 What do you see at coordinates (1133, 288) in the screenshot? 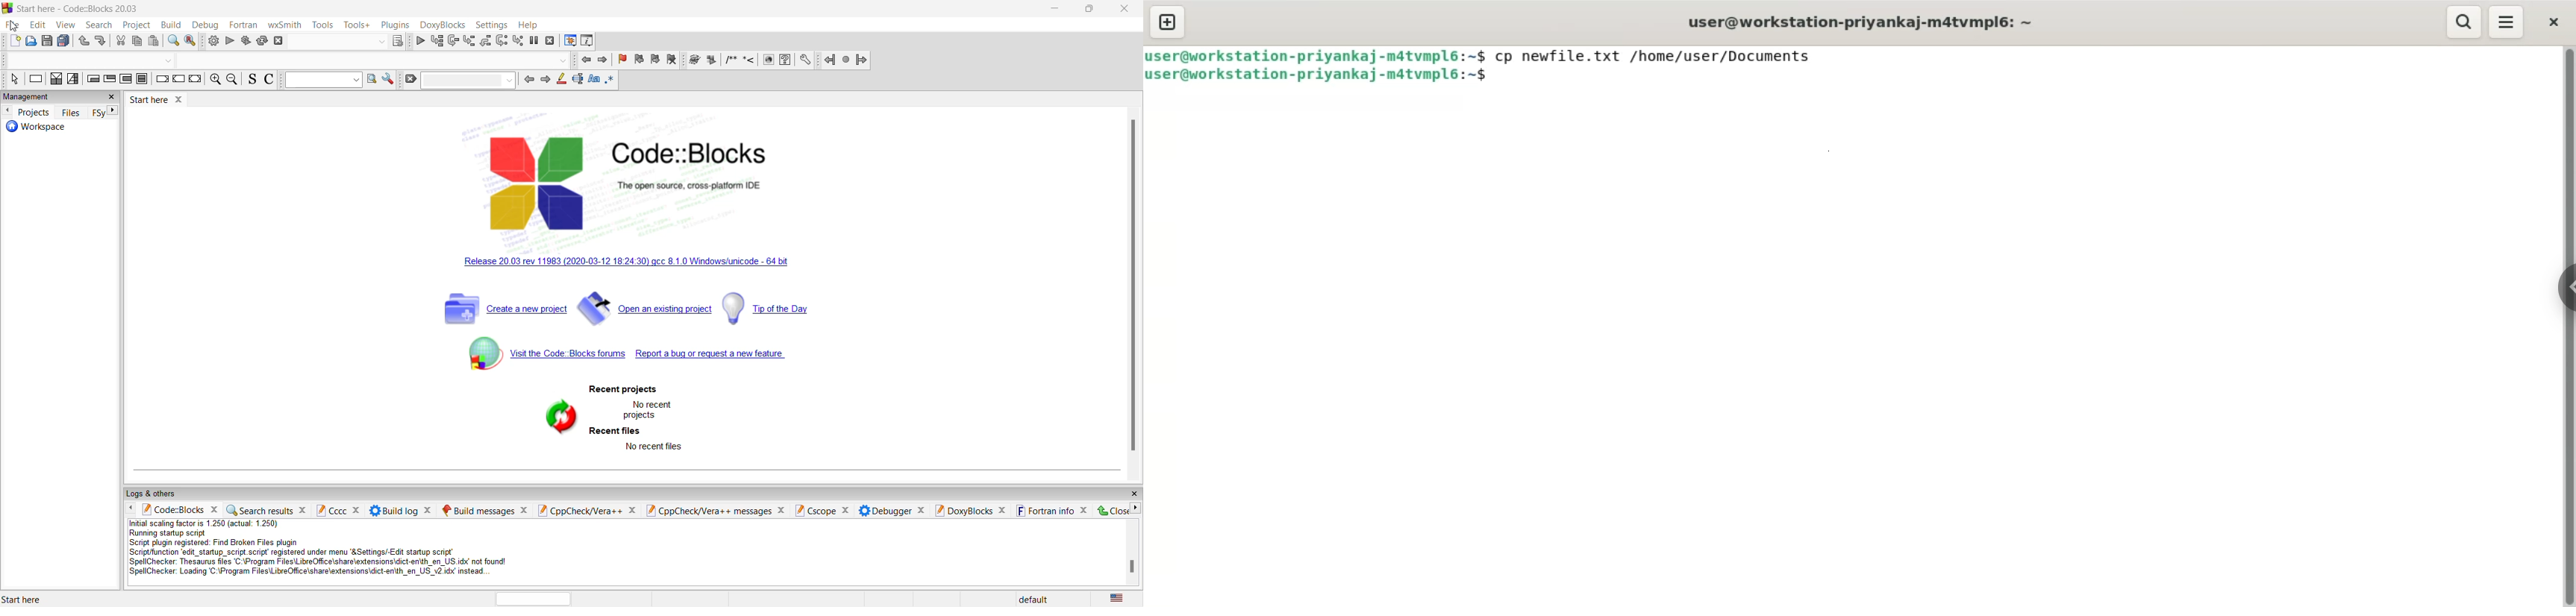
I see `scrollbar` at bounding box center [1133, 288].